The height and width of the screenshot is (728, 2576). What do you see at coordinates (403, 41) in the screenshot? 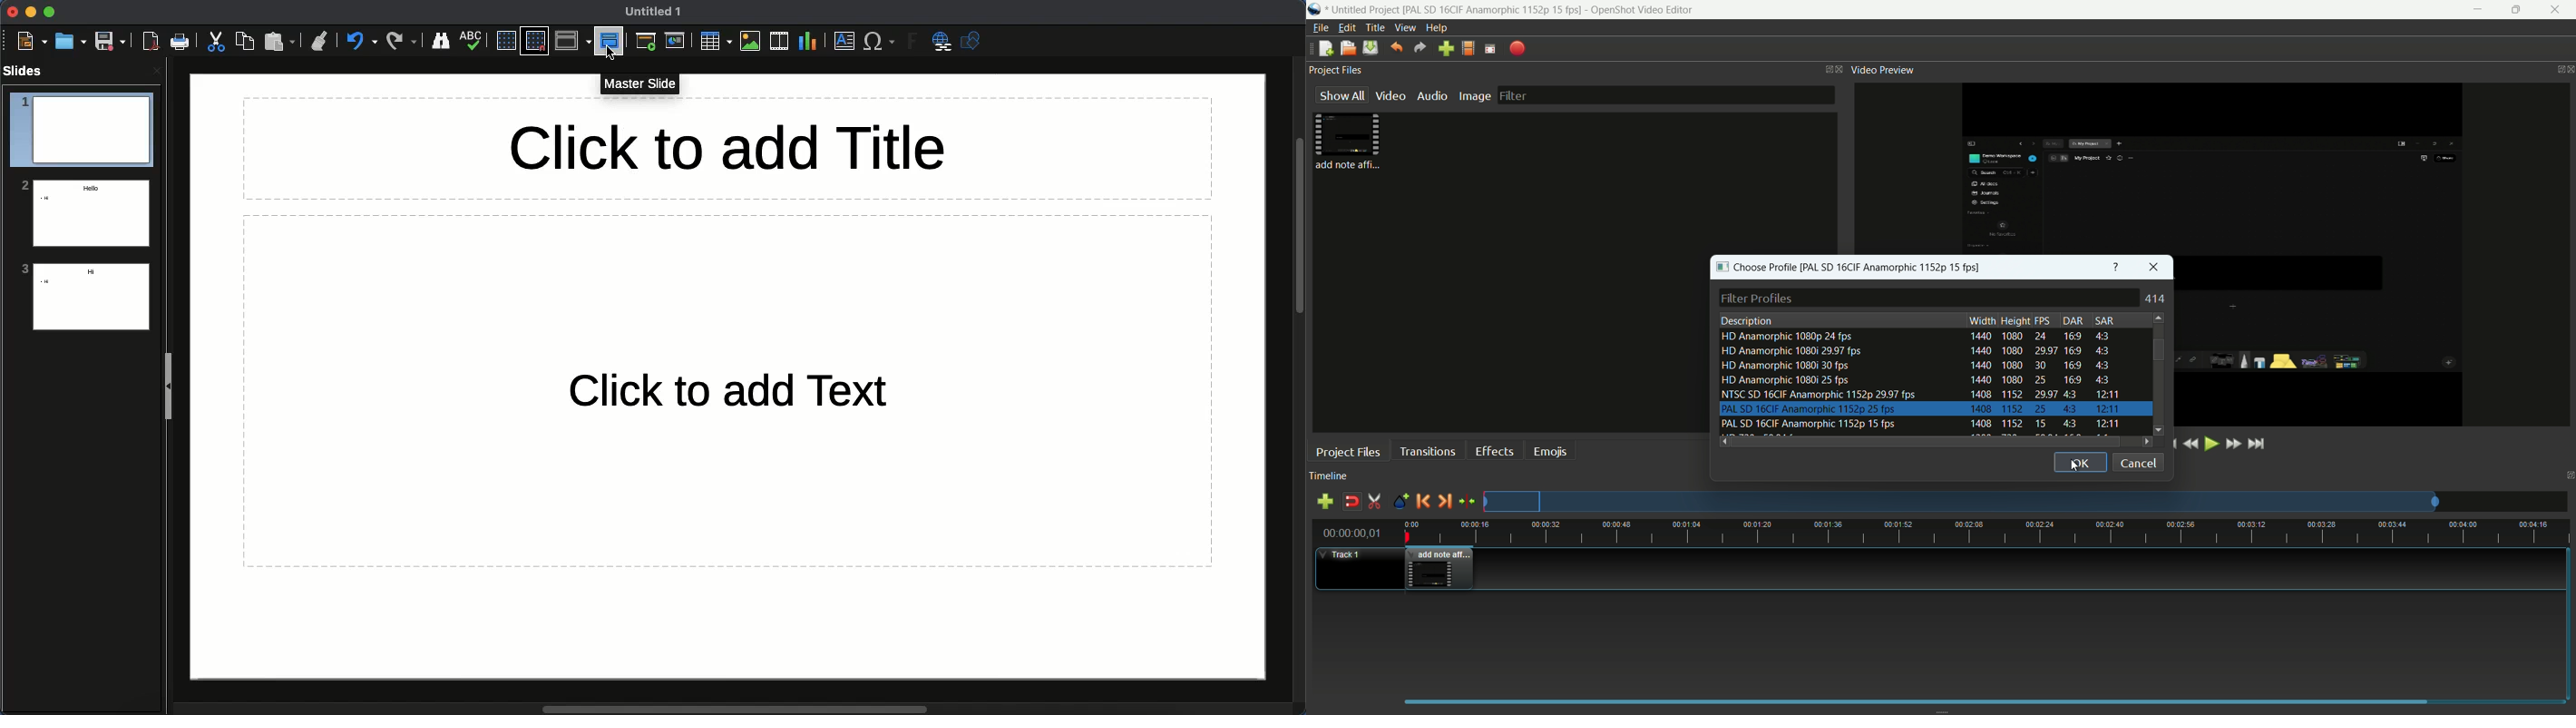
I see `Redo` at bounding box center [403, 41].